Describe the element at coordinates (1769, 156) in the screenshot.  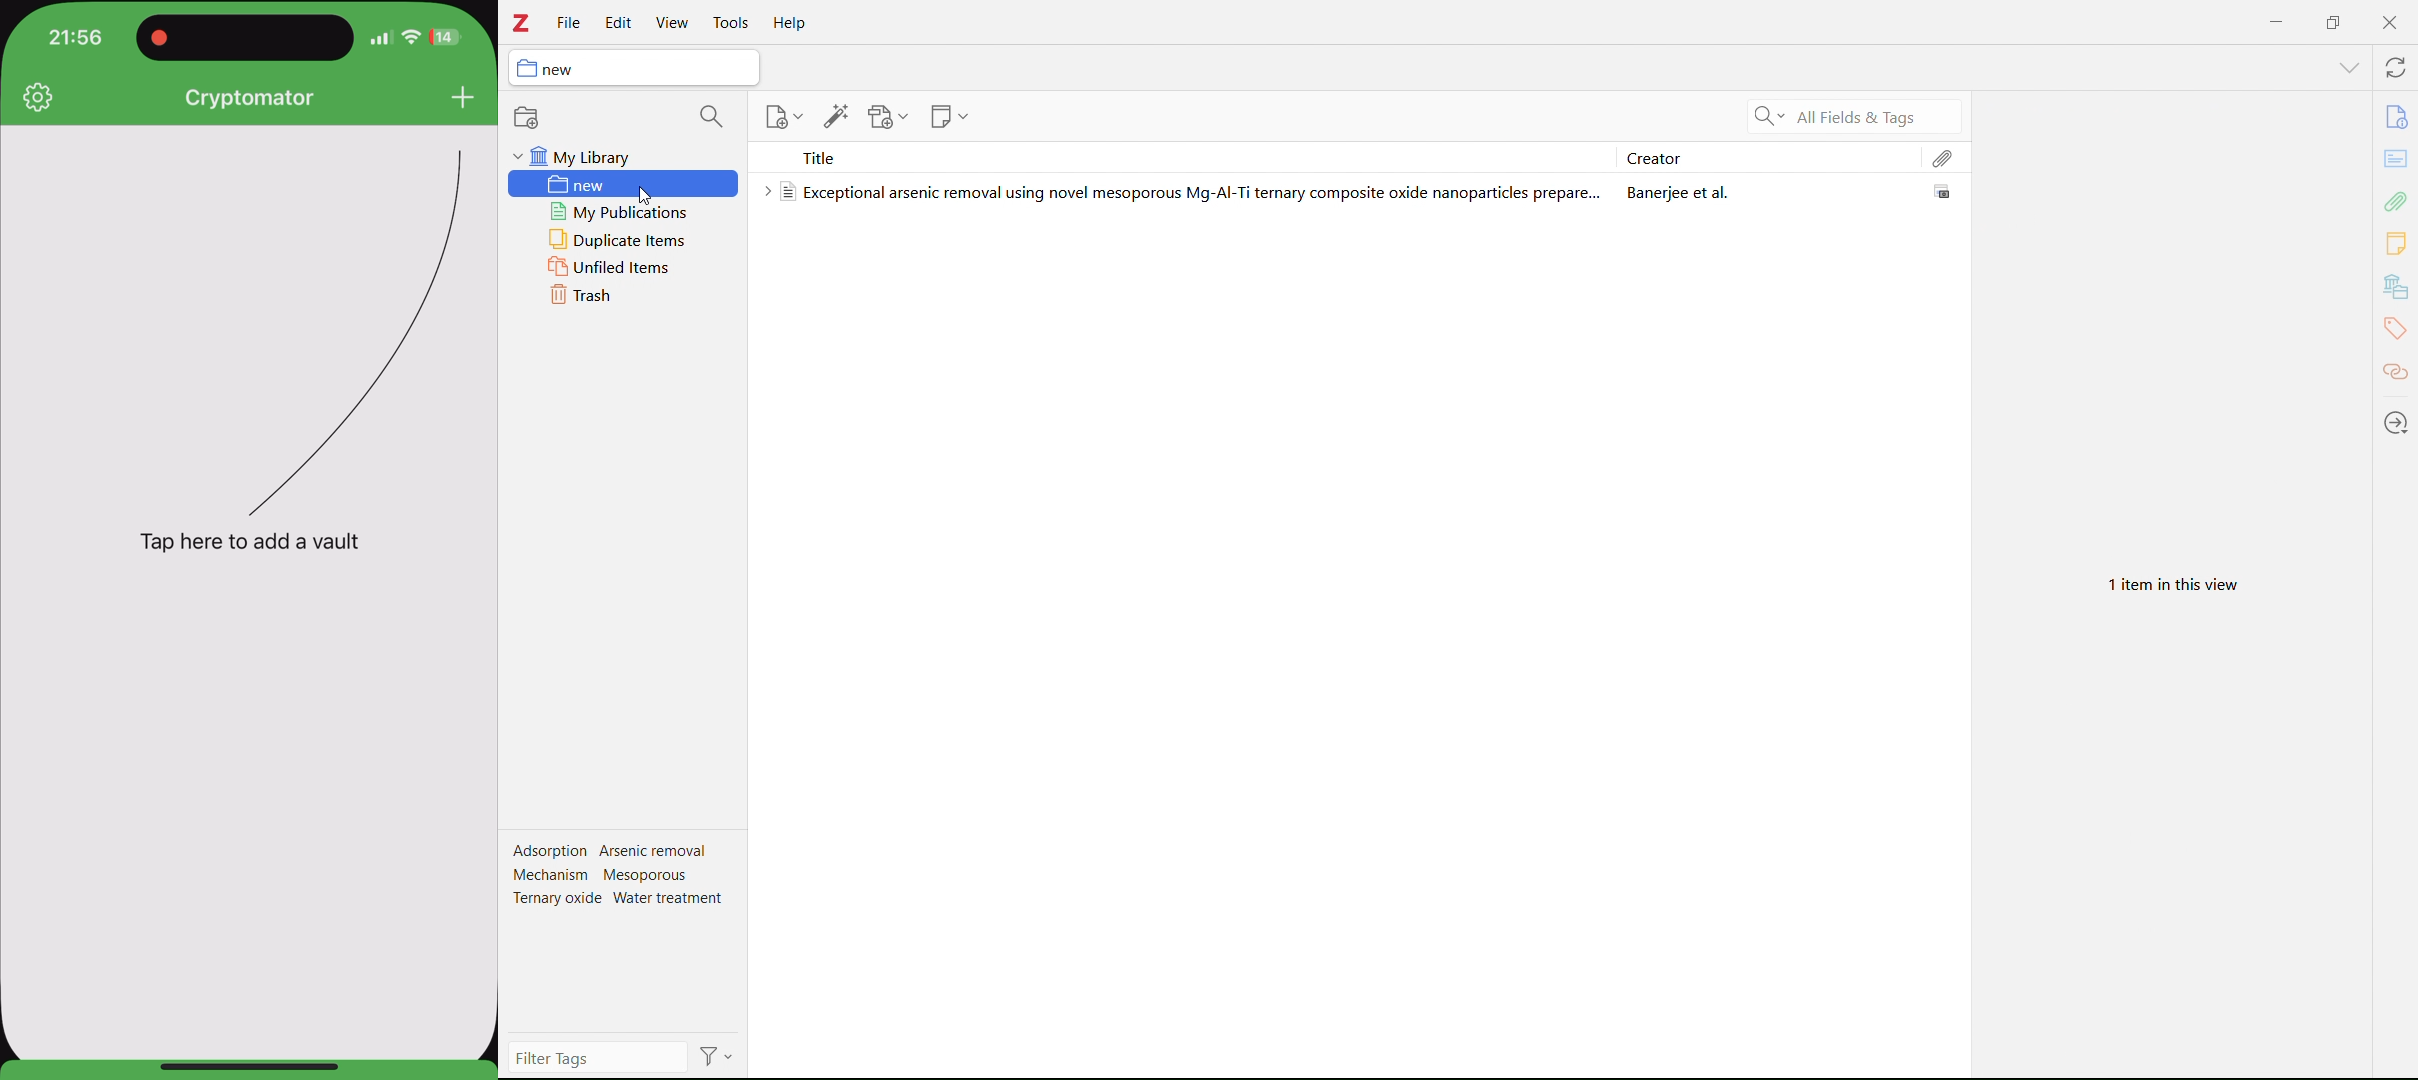
I see `creator` at that location.